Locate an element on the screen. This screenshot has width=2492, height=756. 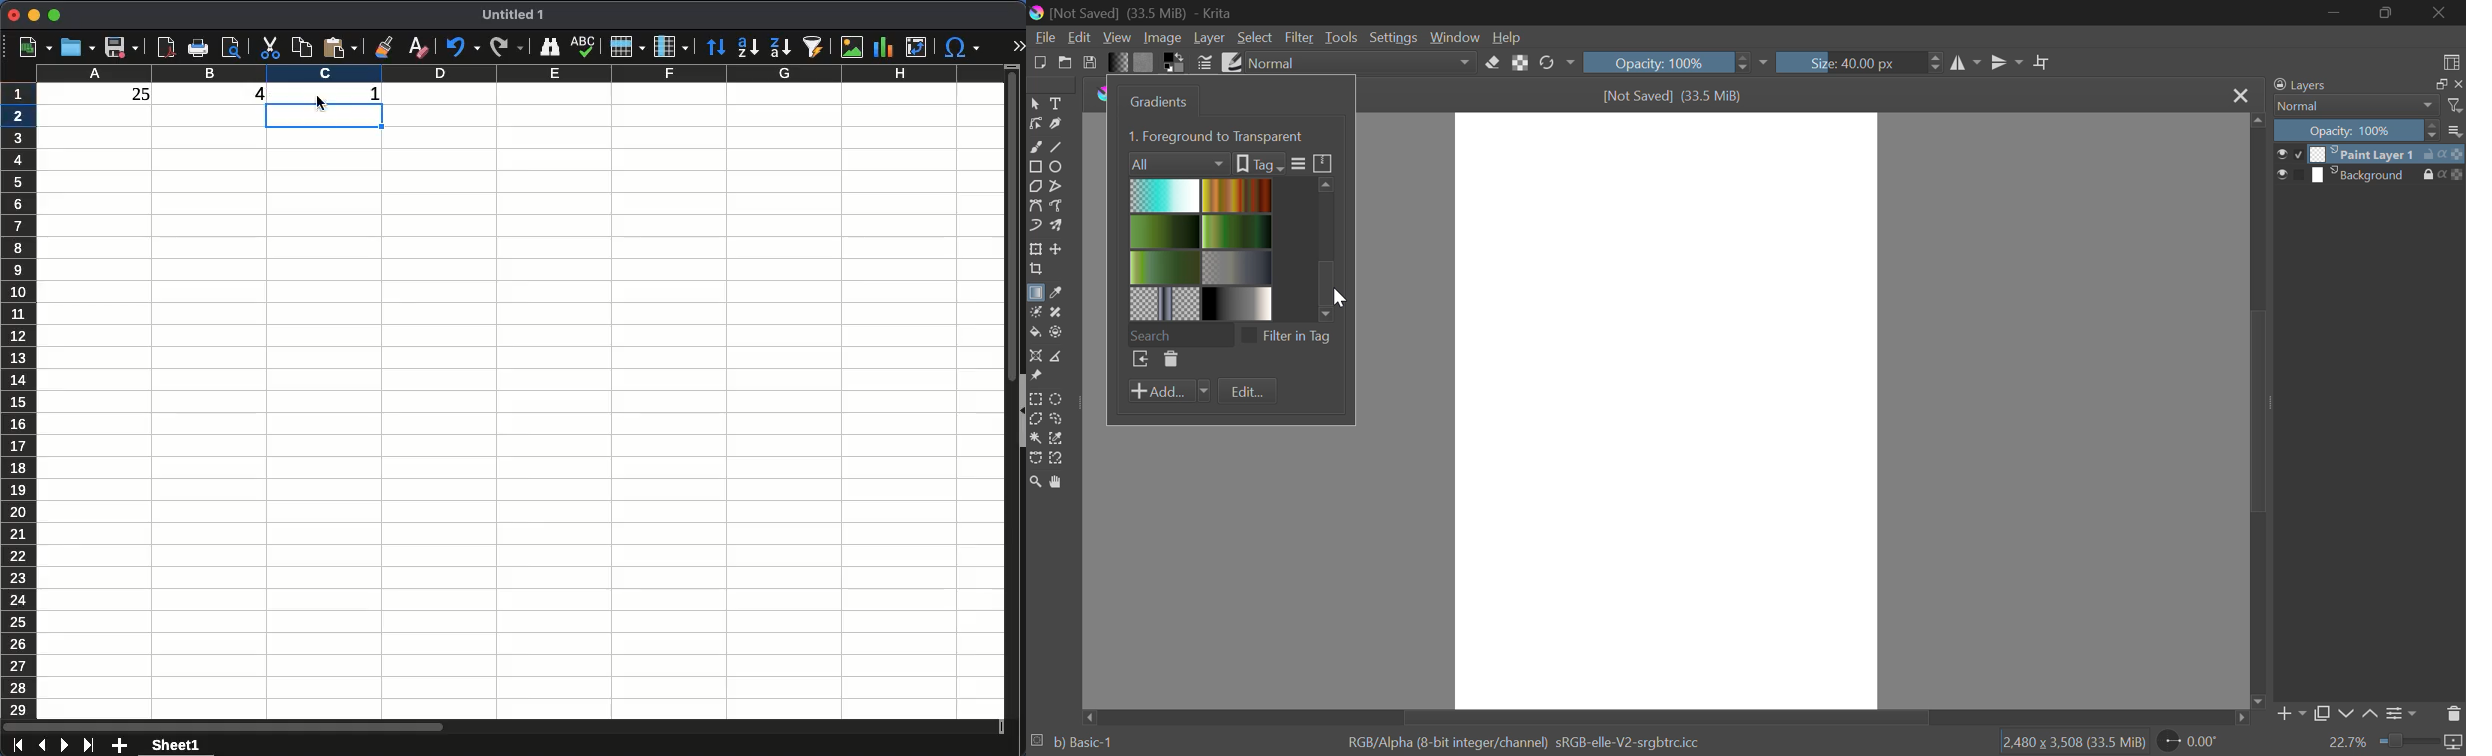
Freehand Selection is located at coordinates (1057, 418).